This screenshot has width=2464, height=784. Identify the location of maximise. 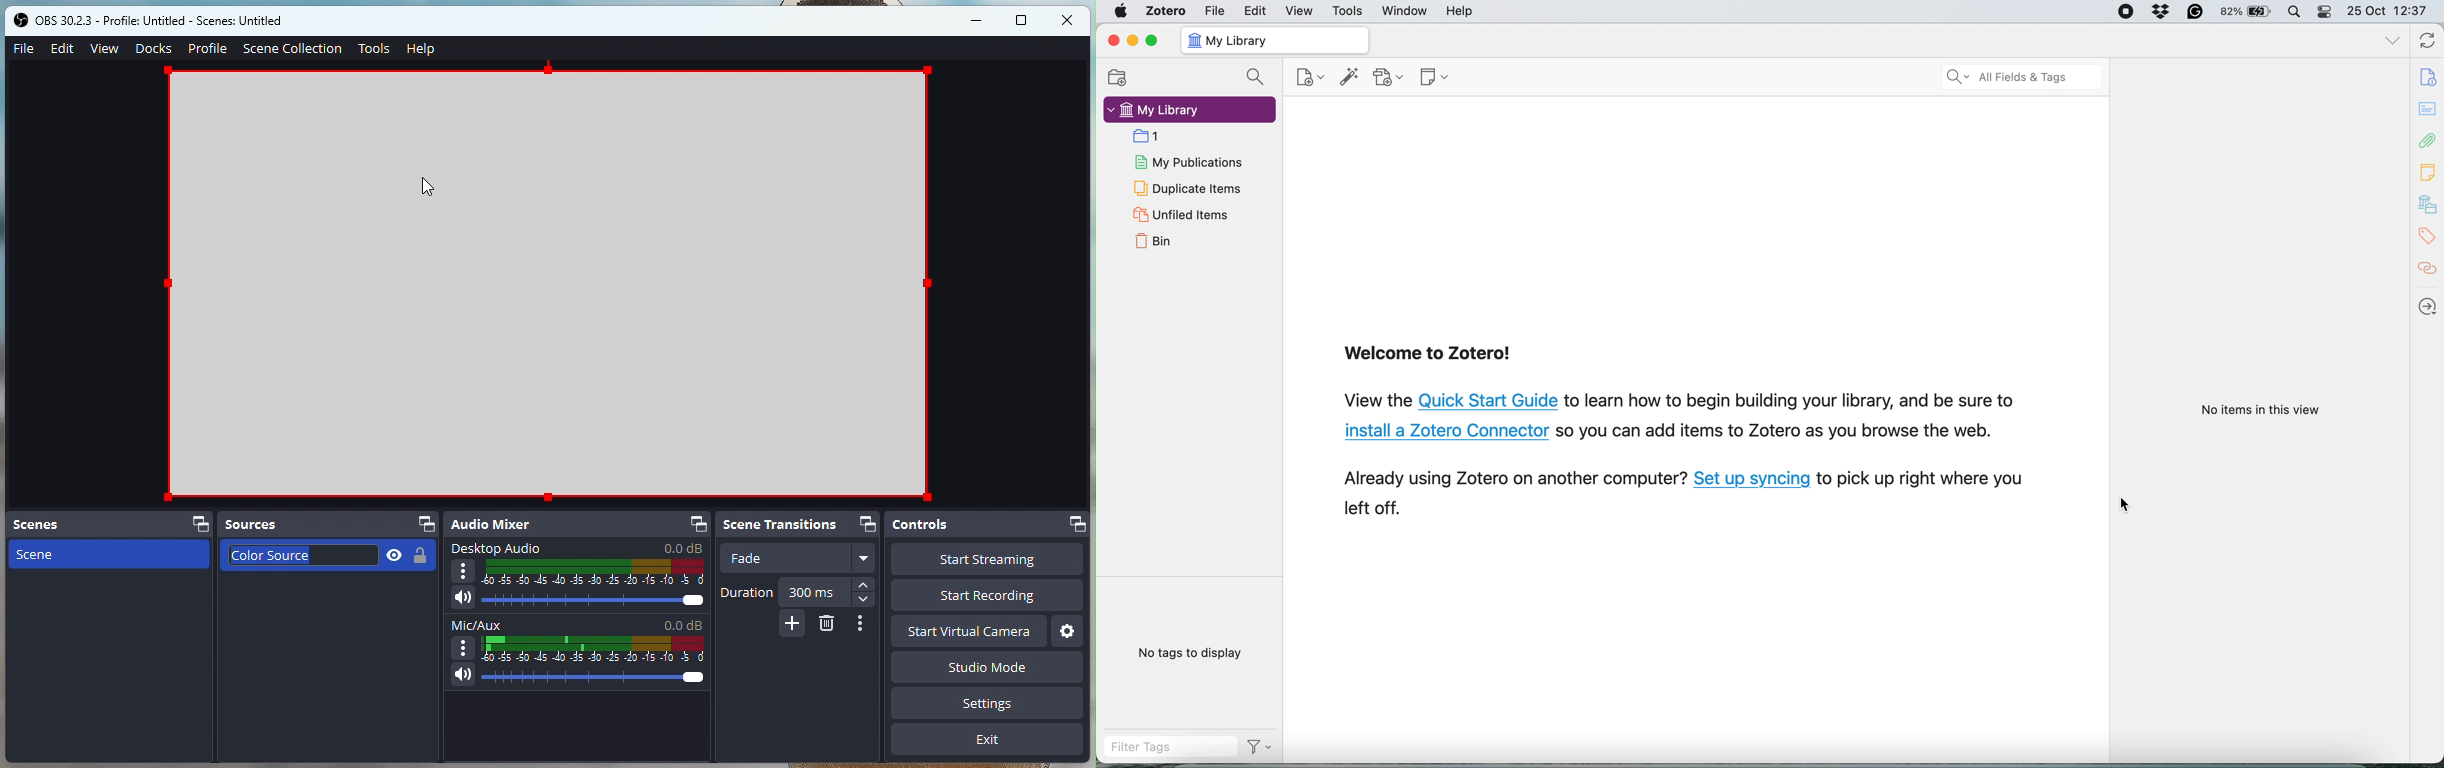
(1155, 41).